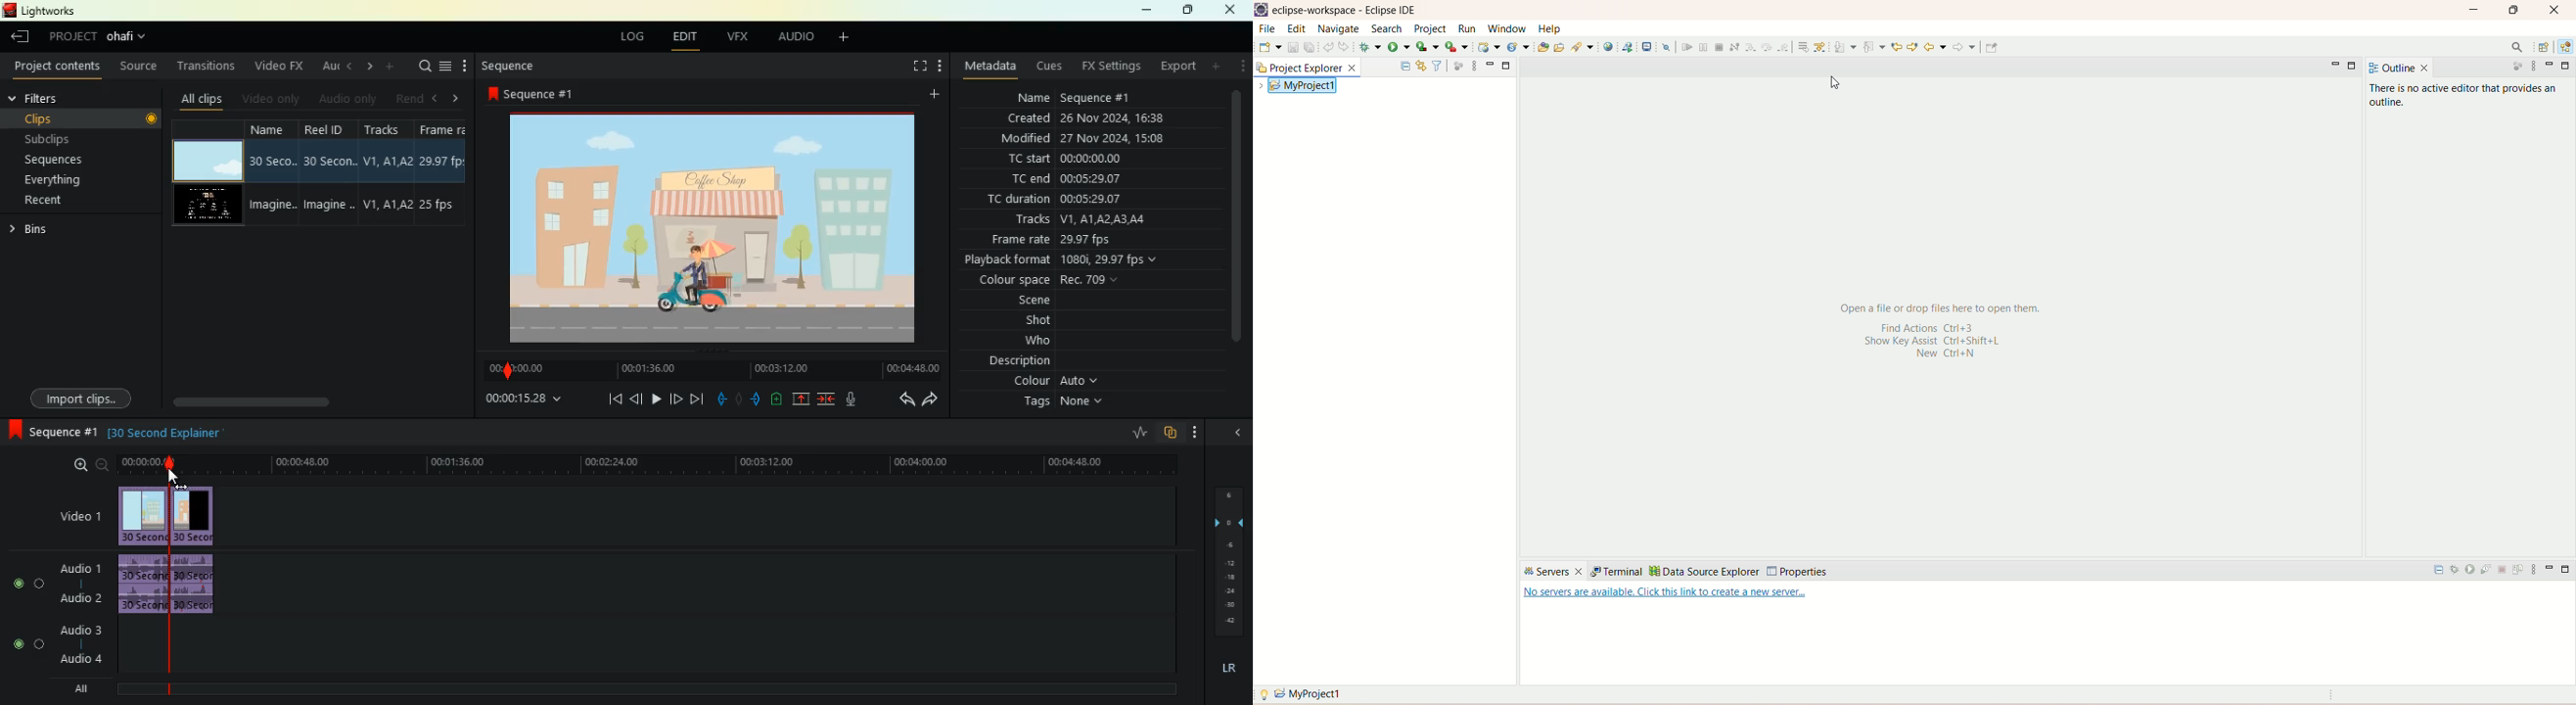 This screenshot has height=728, width=2576. What do you see at coordinates (1427, 47) in the screenshot?
I see `coverage` at bounding box center [1427, 47].